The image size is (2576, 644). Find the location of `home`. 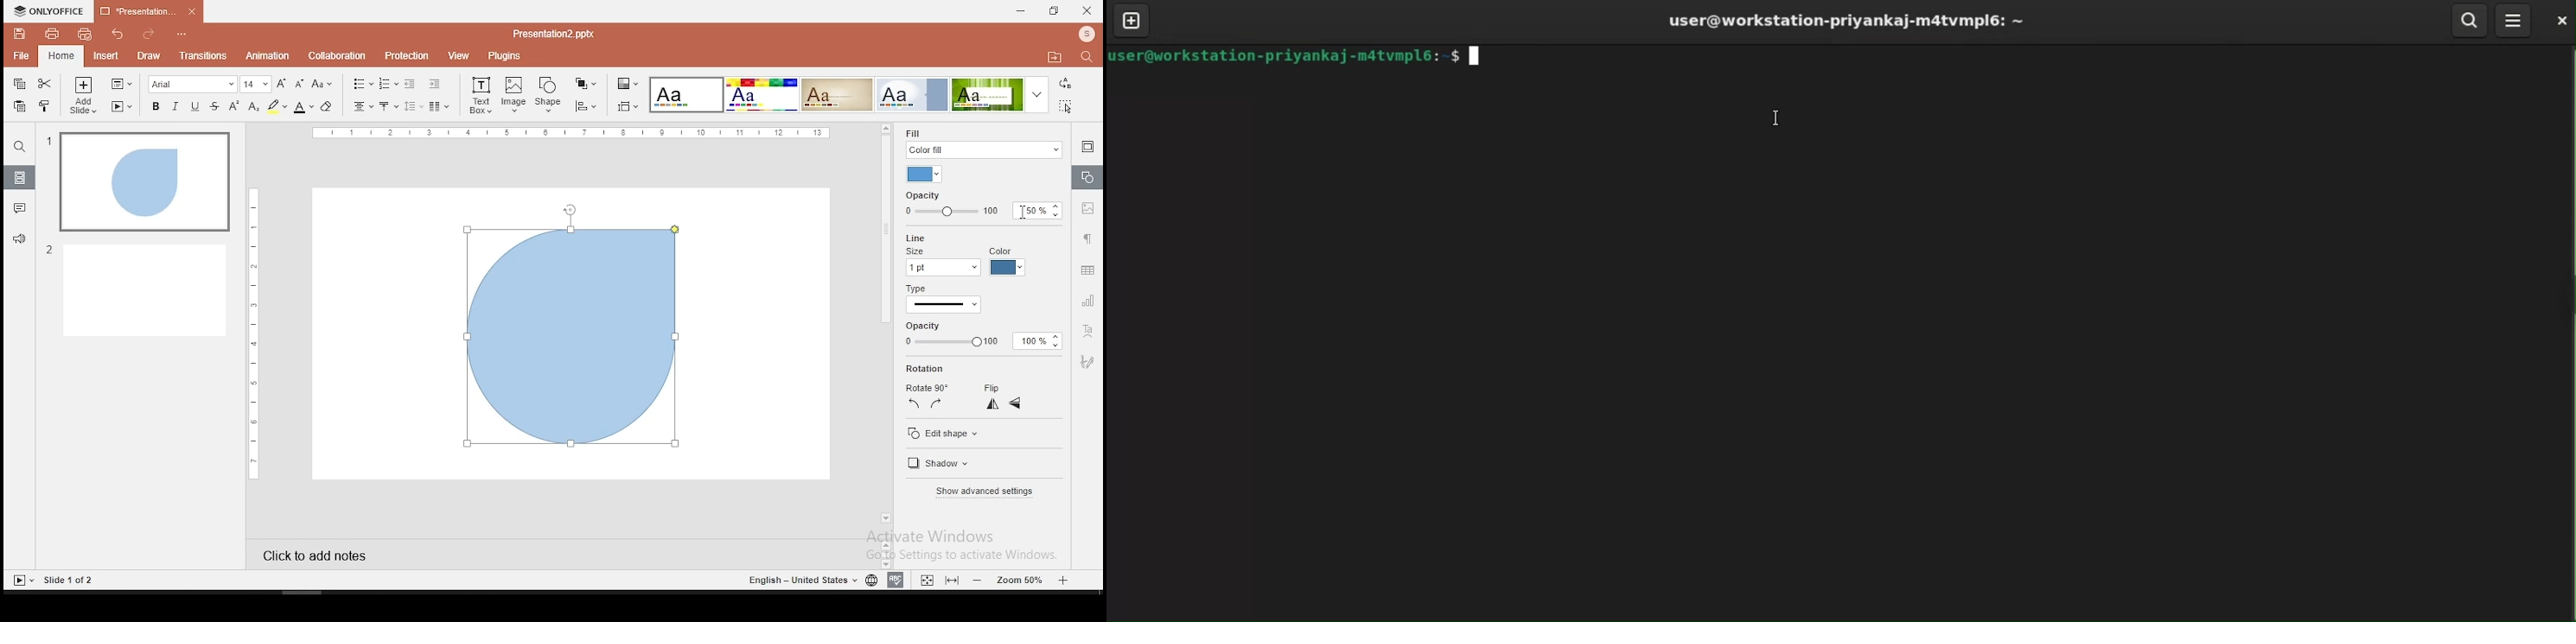

home is located at coordinates (61, 57).